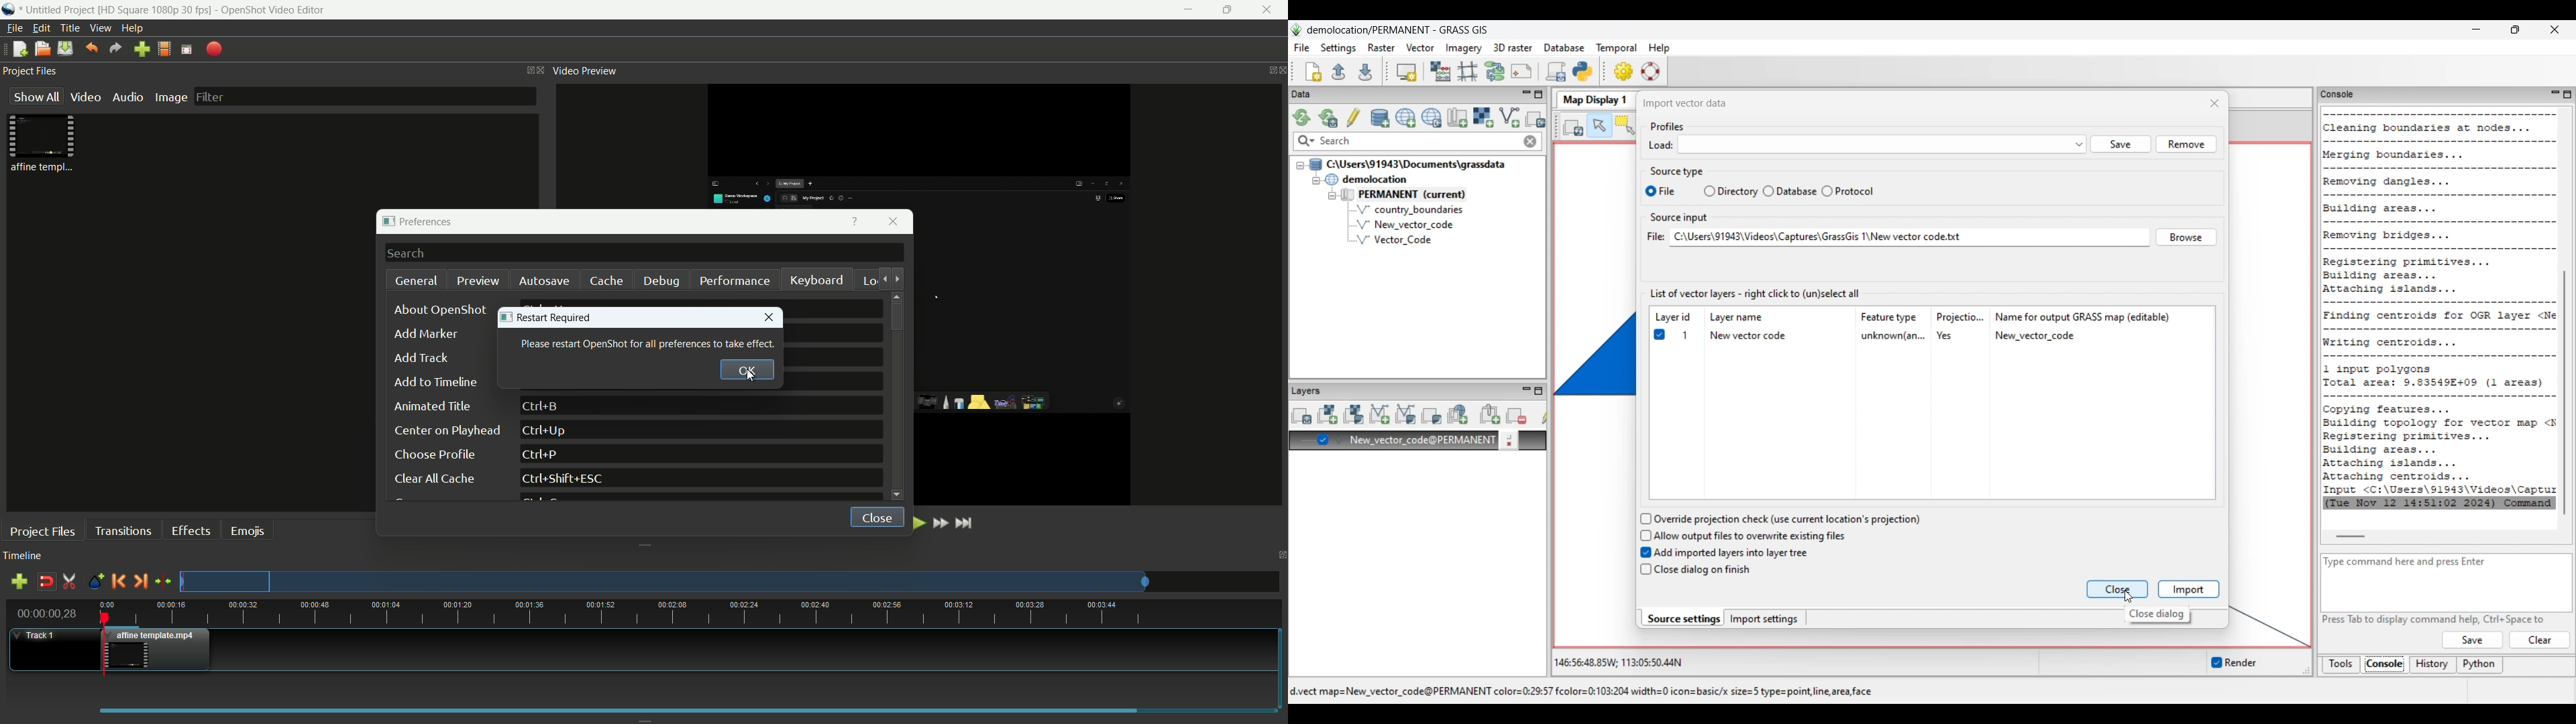  Describe the element at coordinates (170, 97) in the screenshot. I see `image` at that location.